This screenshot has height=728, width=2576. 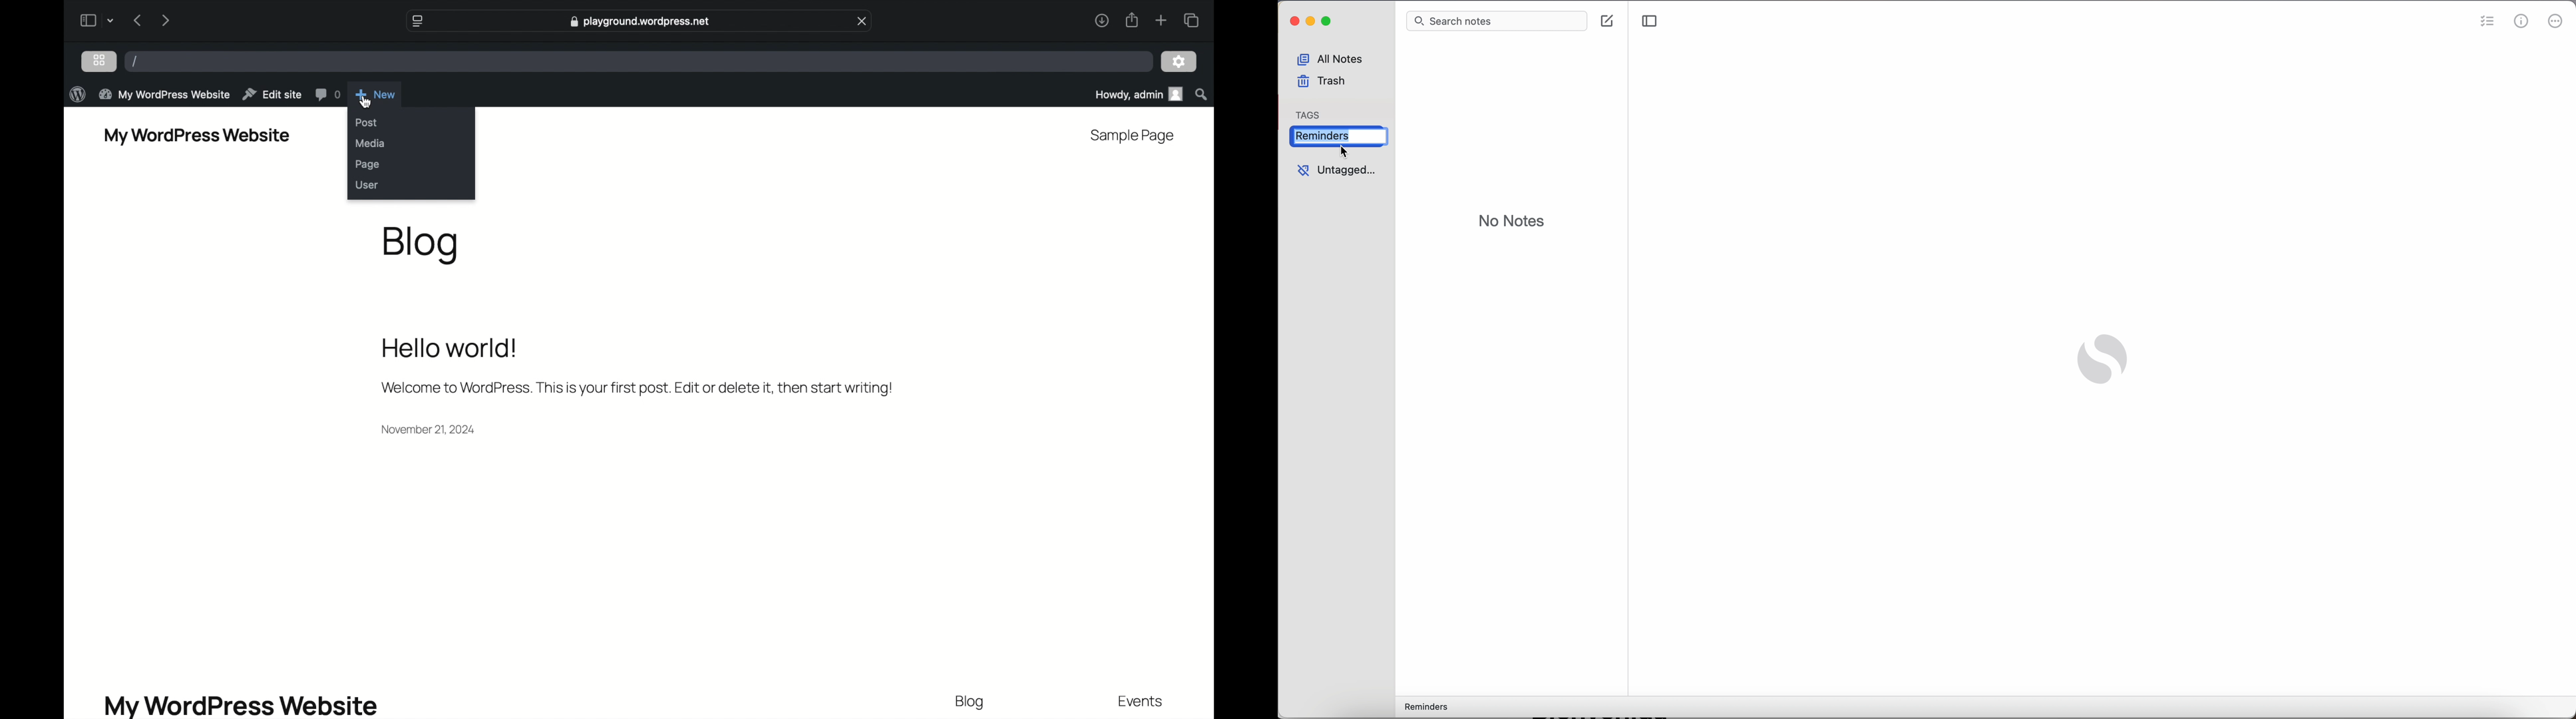 What do you see at coordinates (371, 143) in the screenshot?
I see `media` at bounding box center [371, 143].